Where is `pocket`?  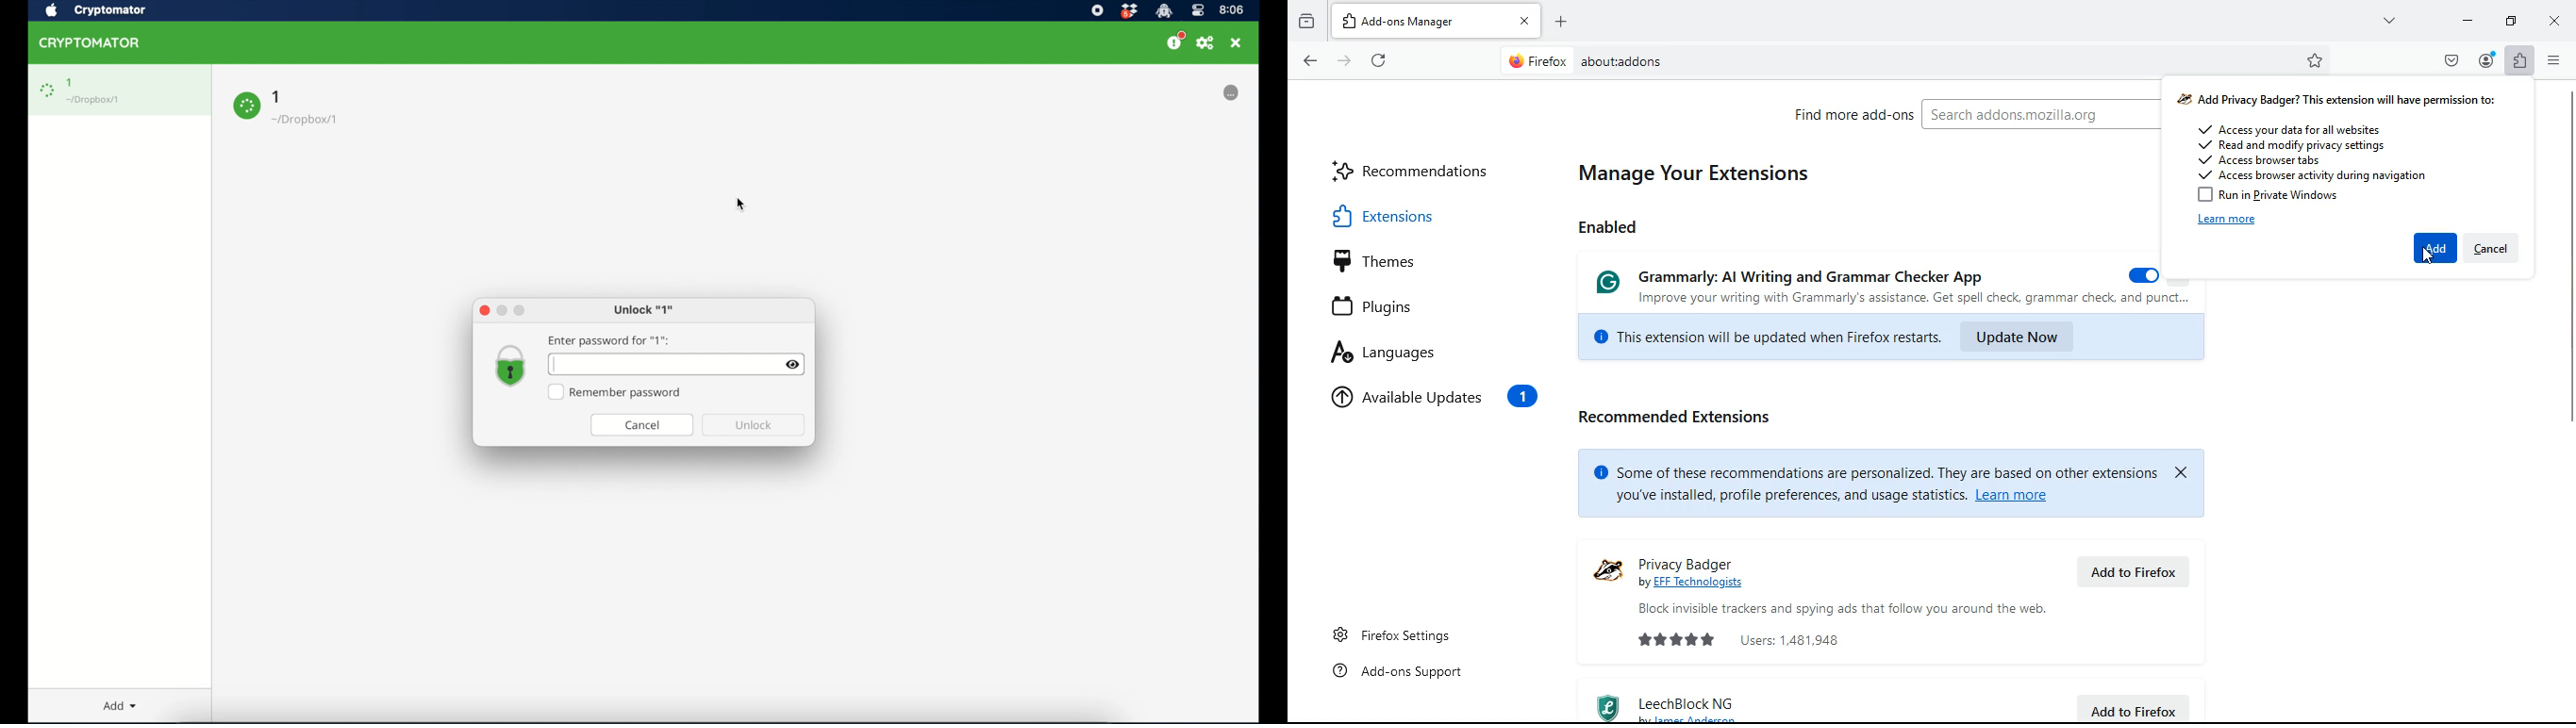
pocket is located at coordinates (2446, 61).